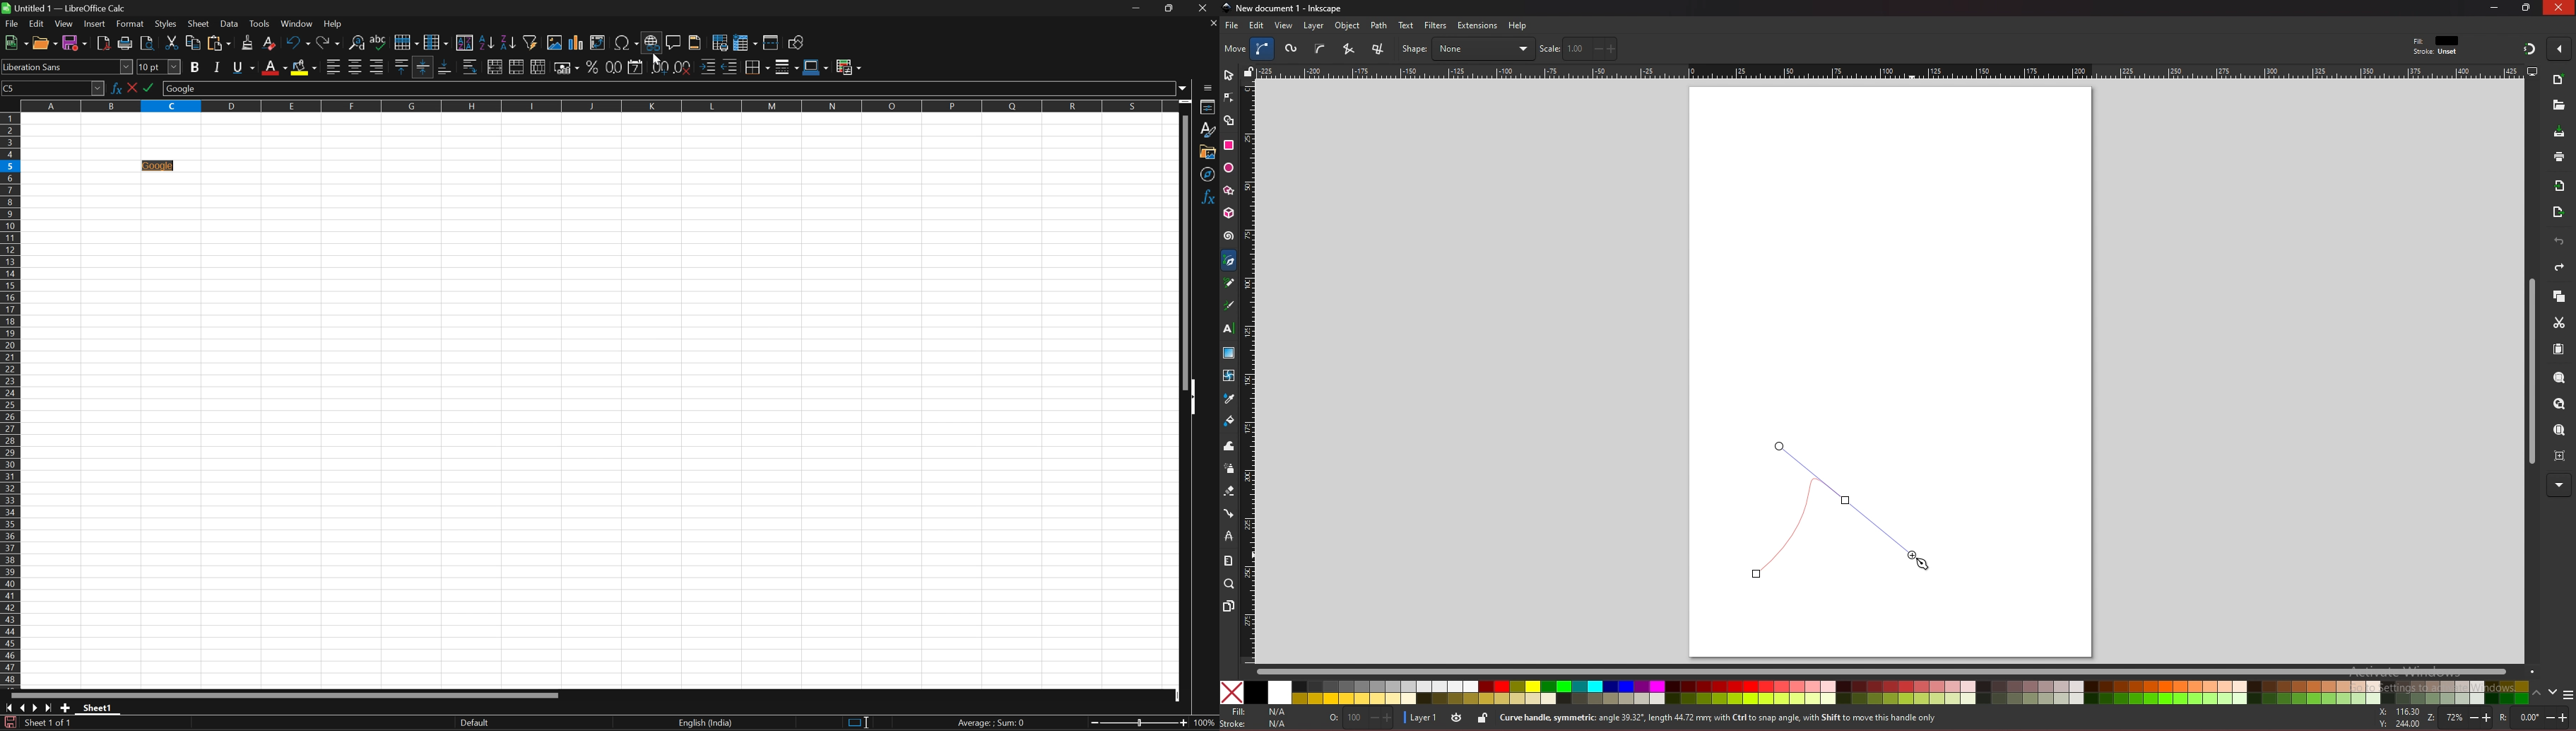 The image size is (2576, 756). Describe the element at coordinates (1419, 718) in the screenshot. I see `layer` at that location.